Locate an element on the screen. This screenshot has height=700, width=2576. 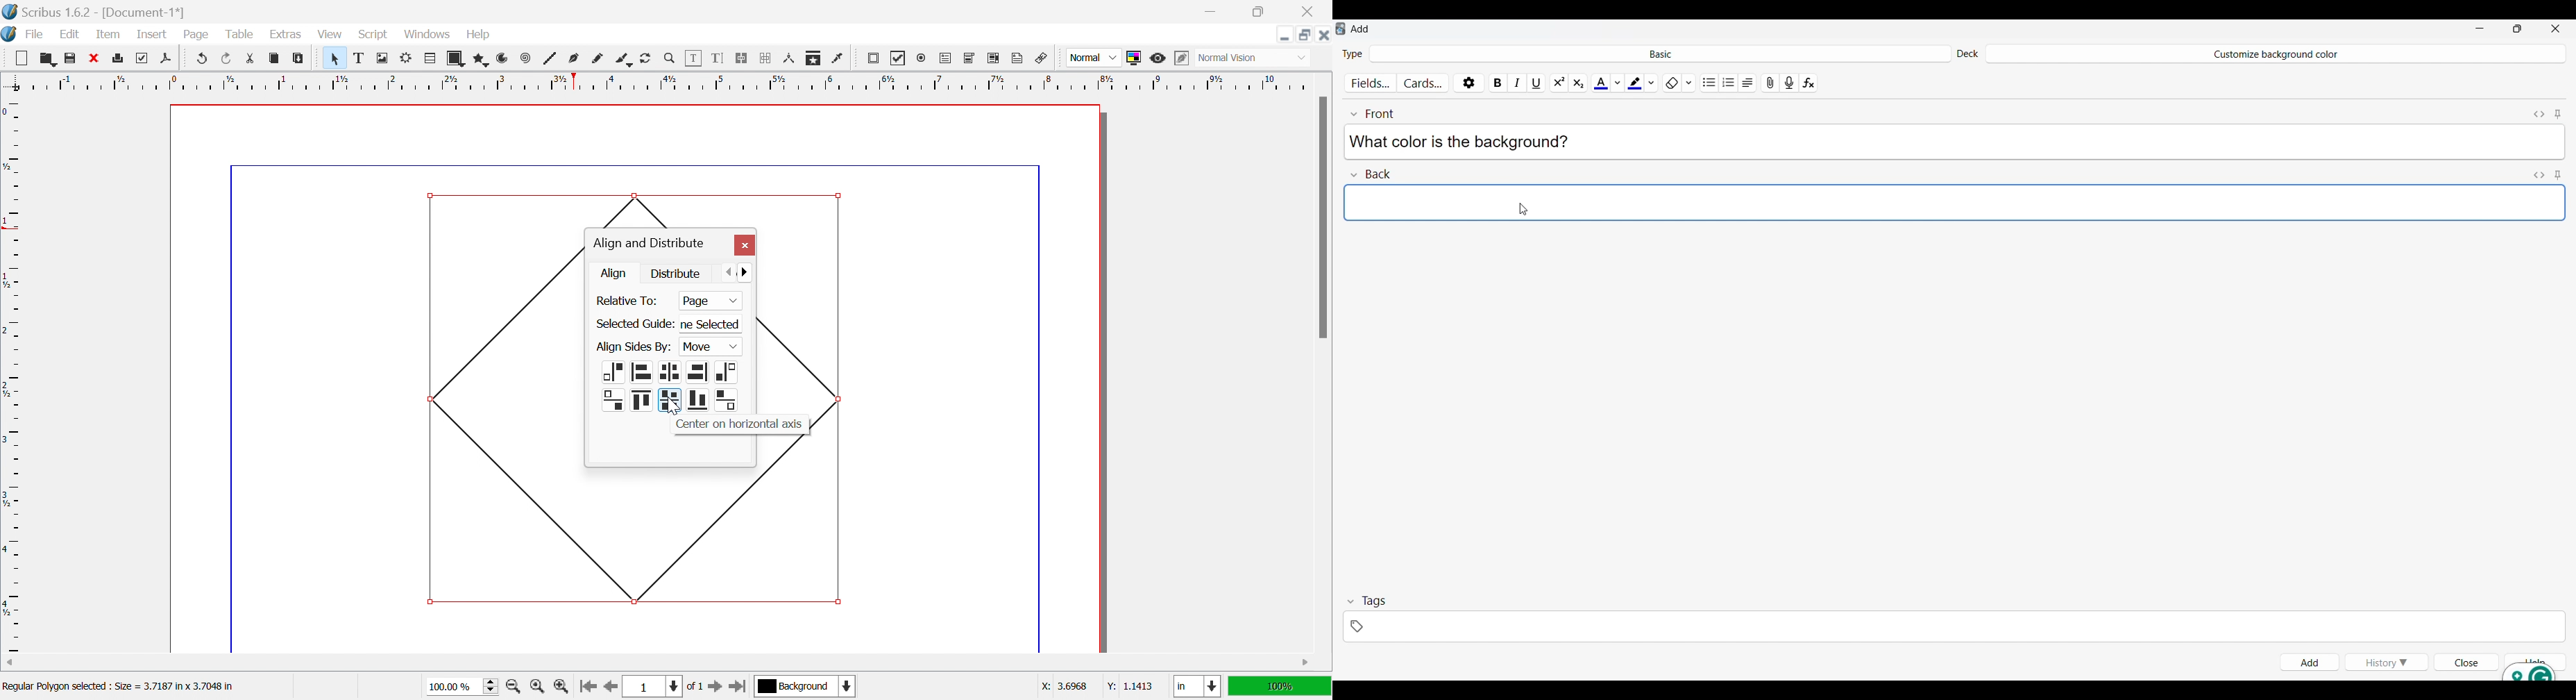
Go to the next page is located at coordinates (717, 690).